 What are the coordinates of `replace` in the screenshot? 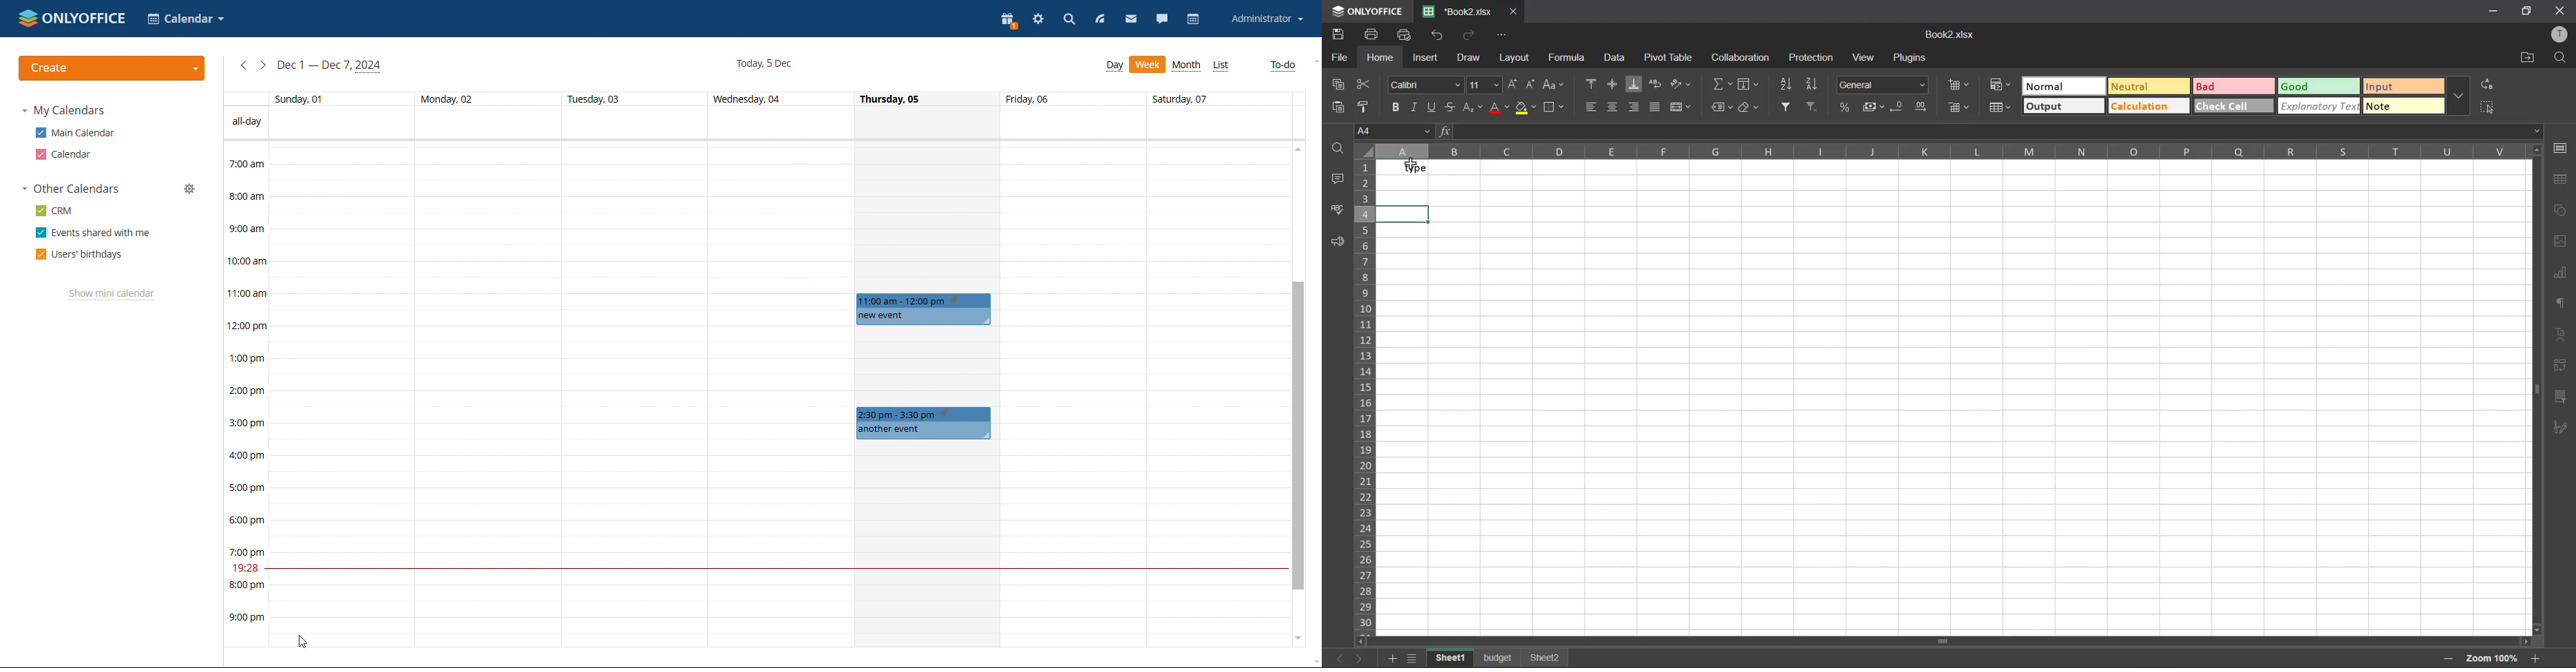 It's located at (2490, 84).